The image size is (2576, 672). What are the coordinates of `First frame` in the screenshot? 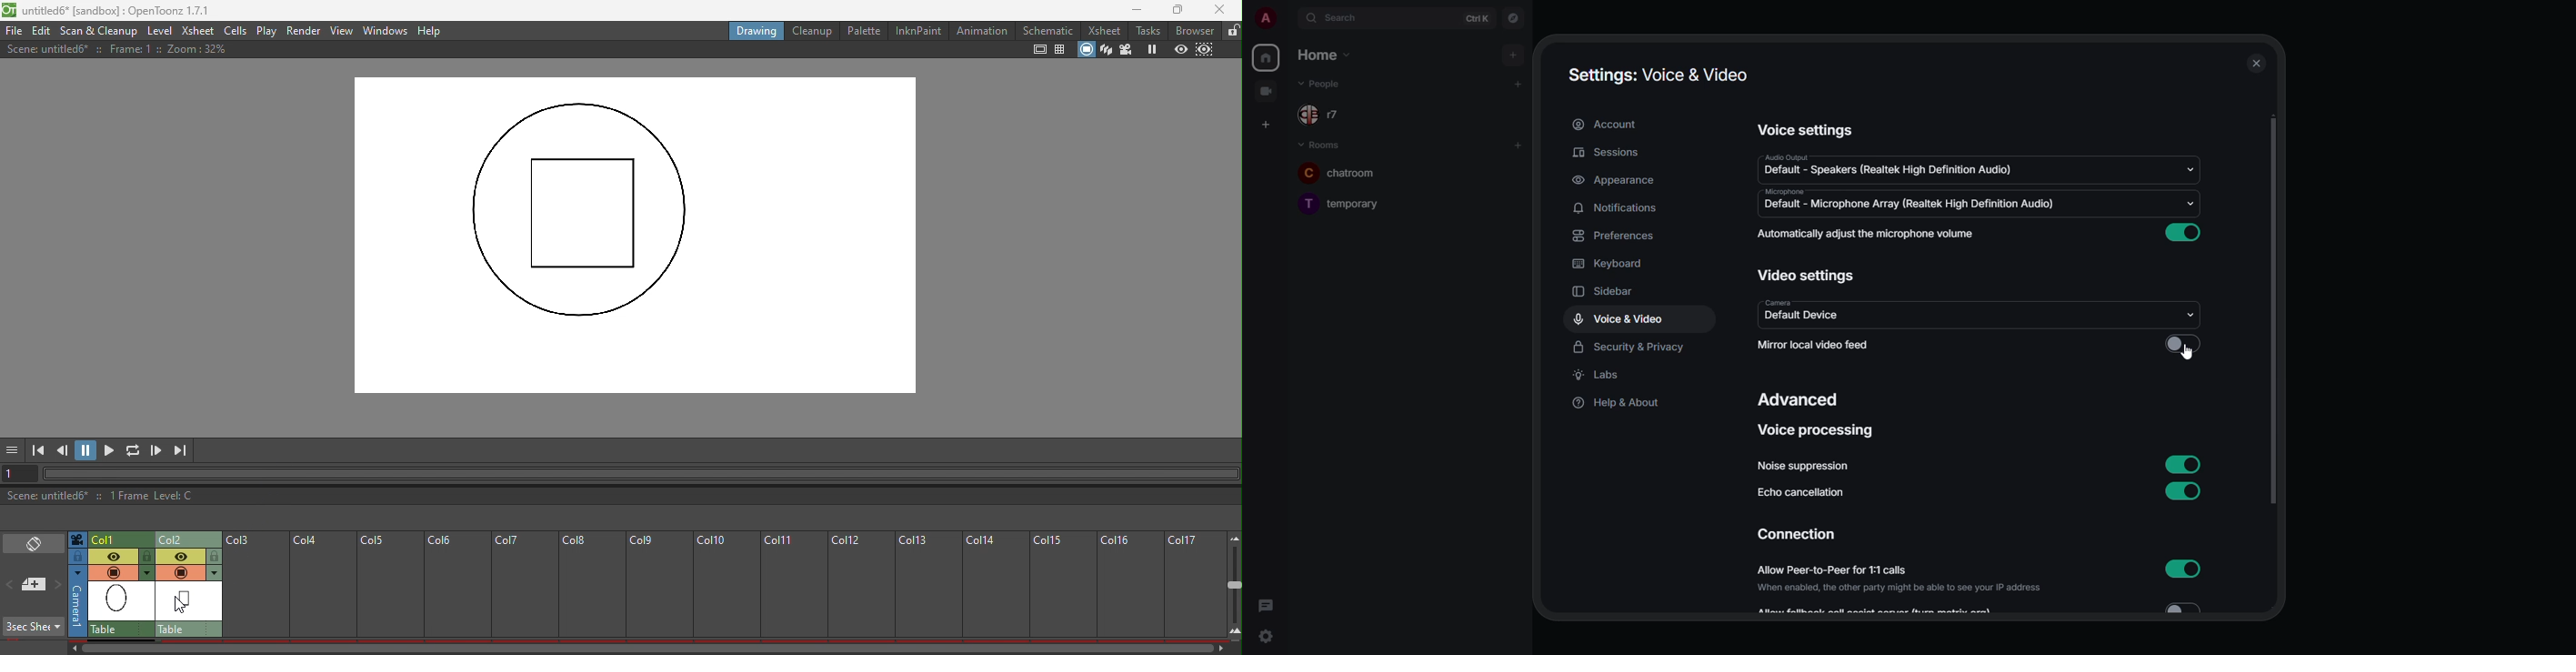 It's located at (38, 450).